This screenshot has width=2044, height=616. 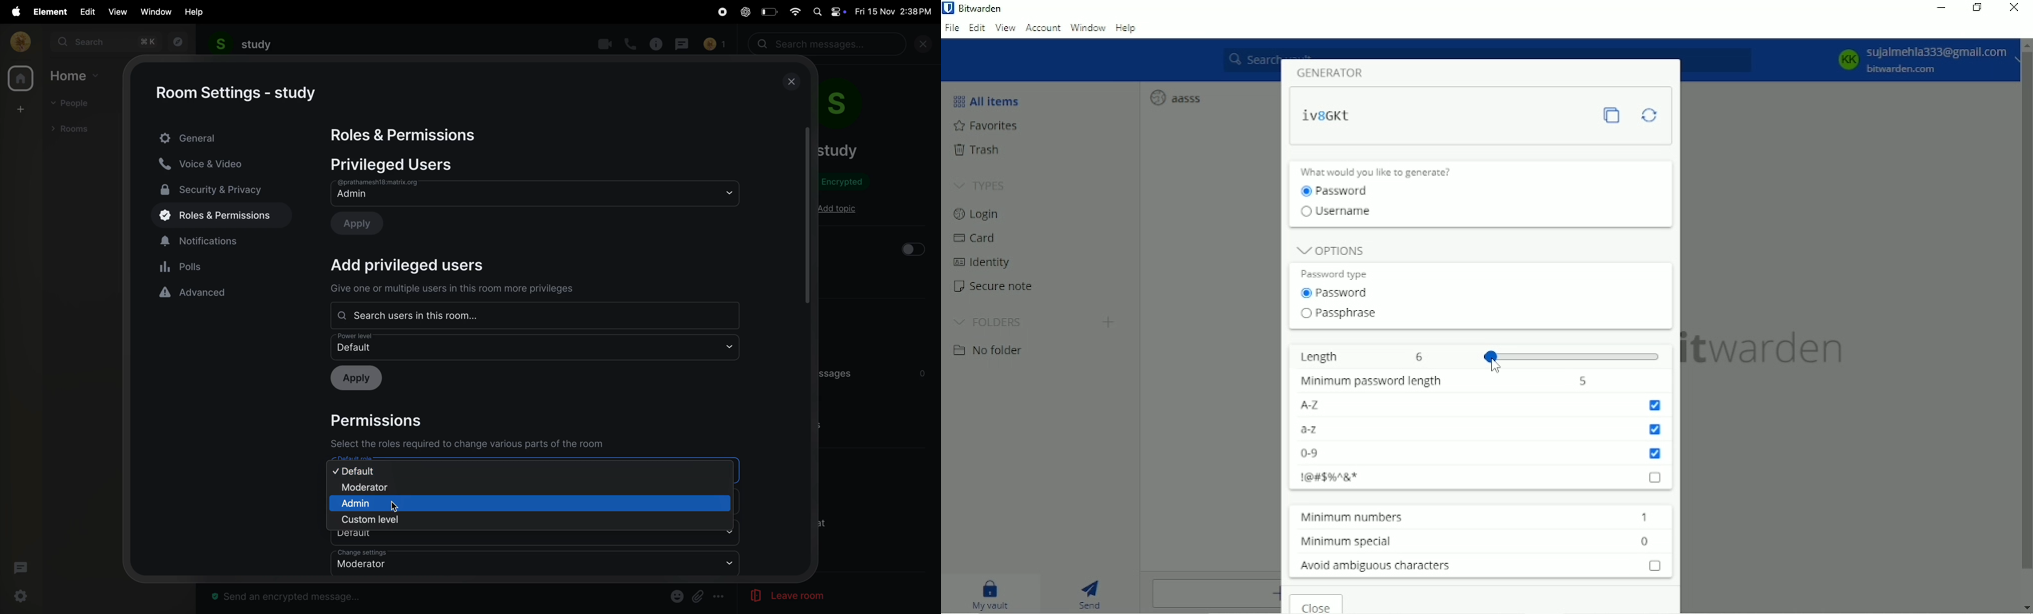 I want to click on voice and video, so click(x=210, y=163).